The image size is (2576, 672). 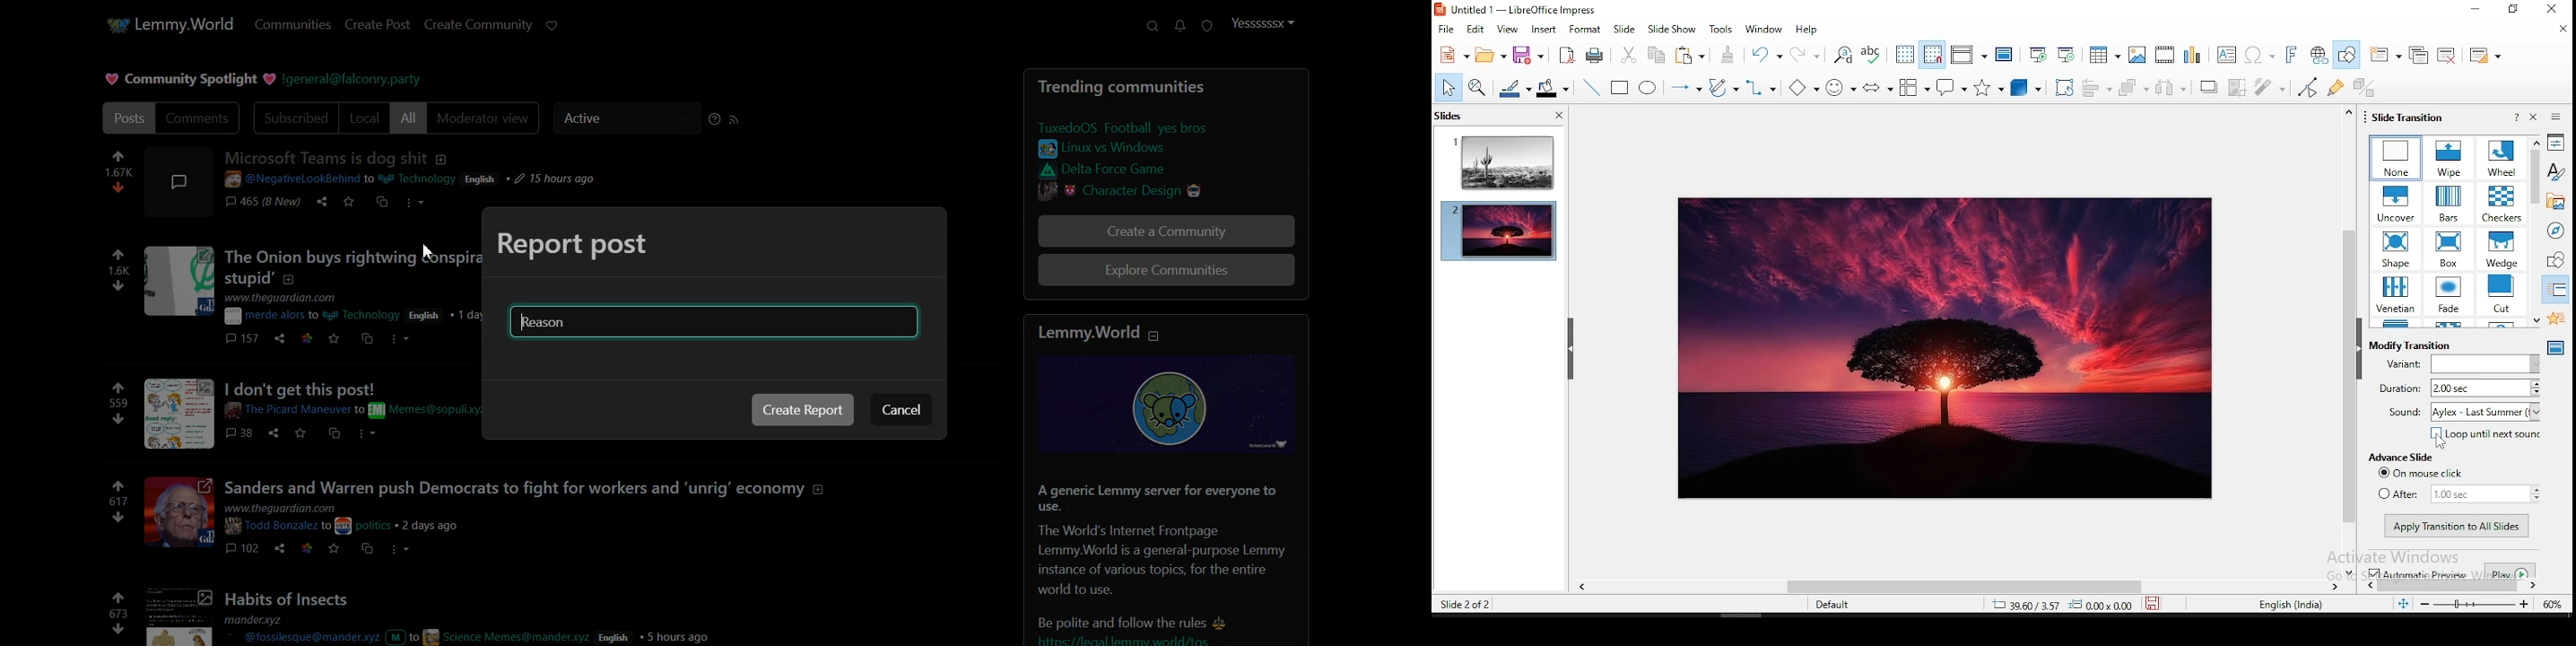 I want to click on text, so click(x=1109, y=335).